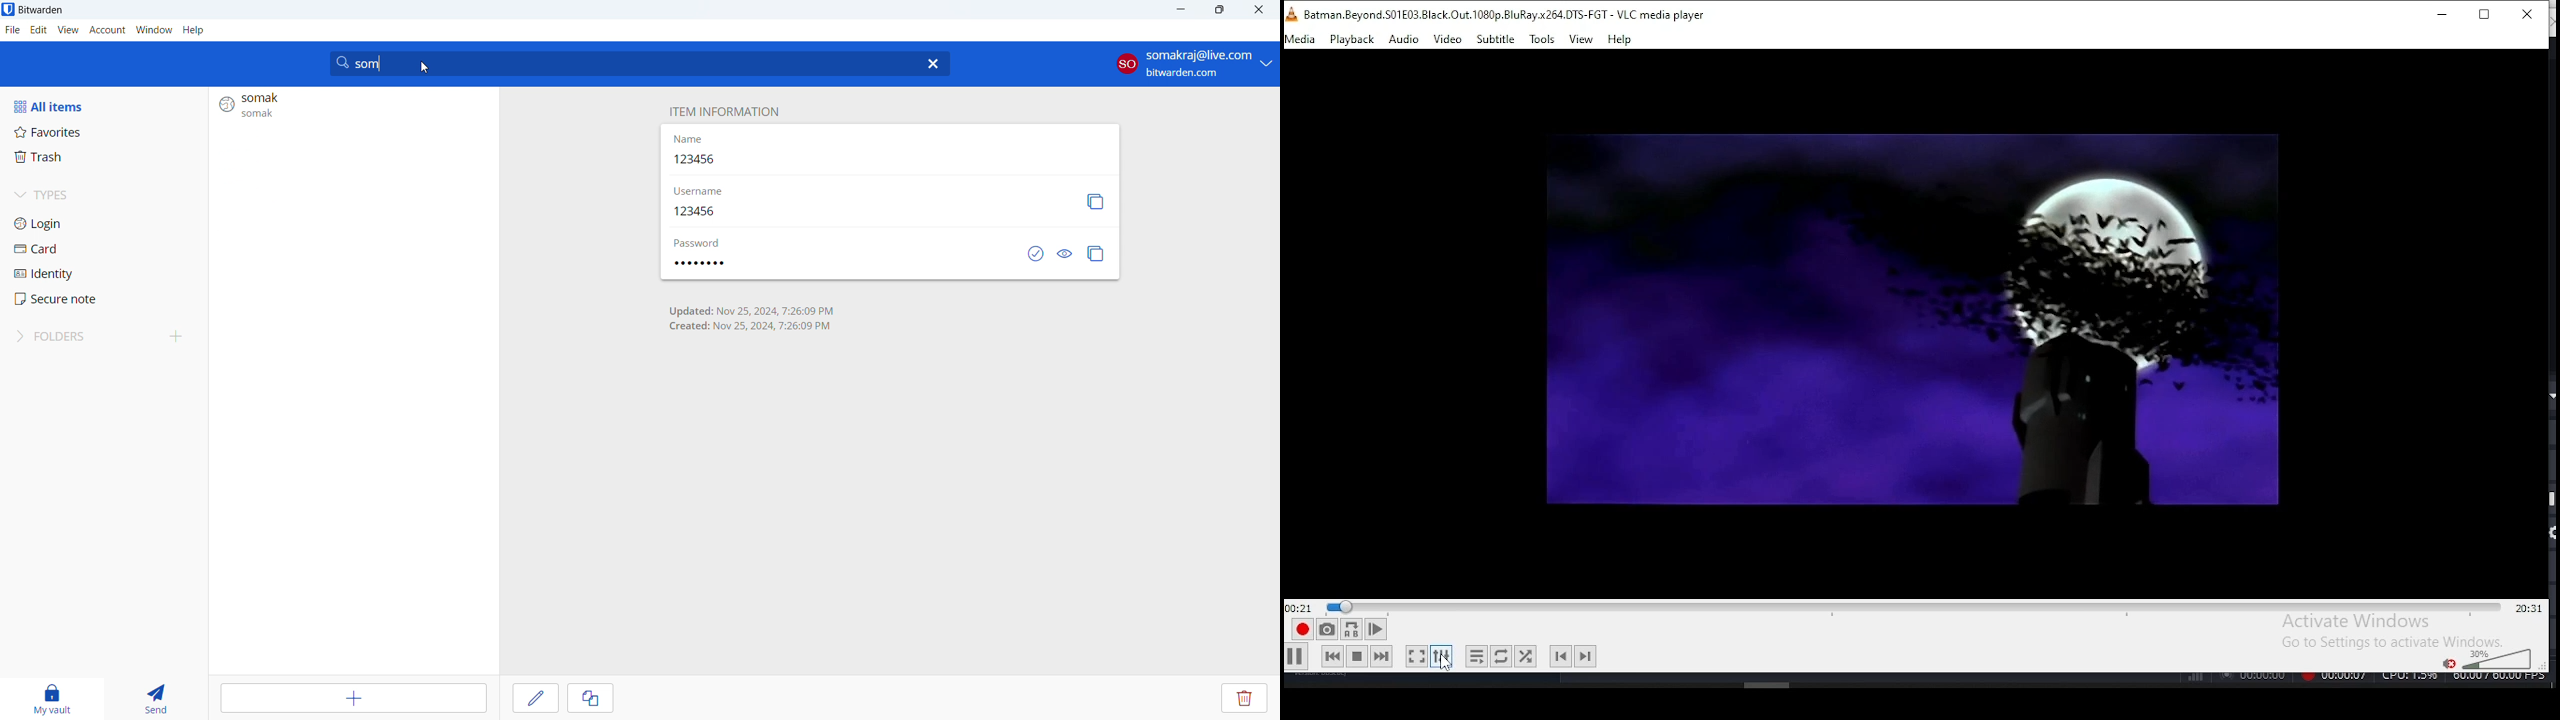  Describe the element at coordinates (1245, 698) in the screenshot. I see `delete entry` at that location.